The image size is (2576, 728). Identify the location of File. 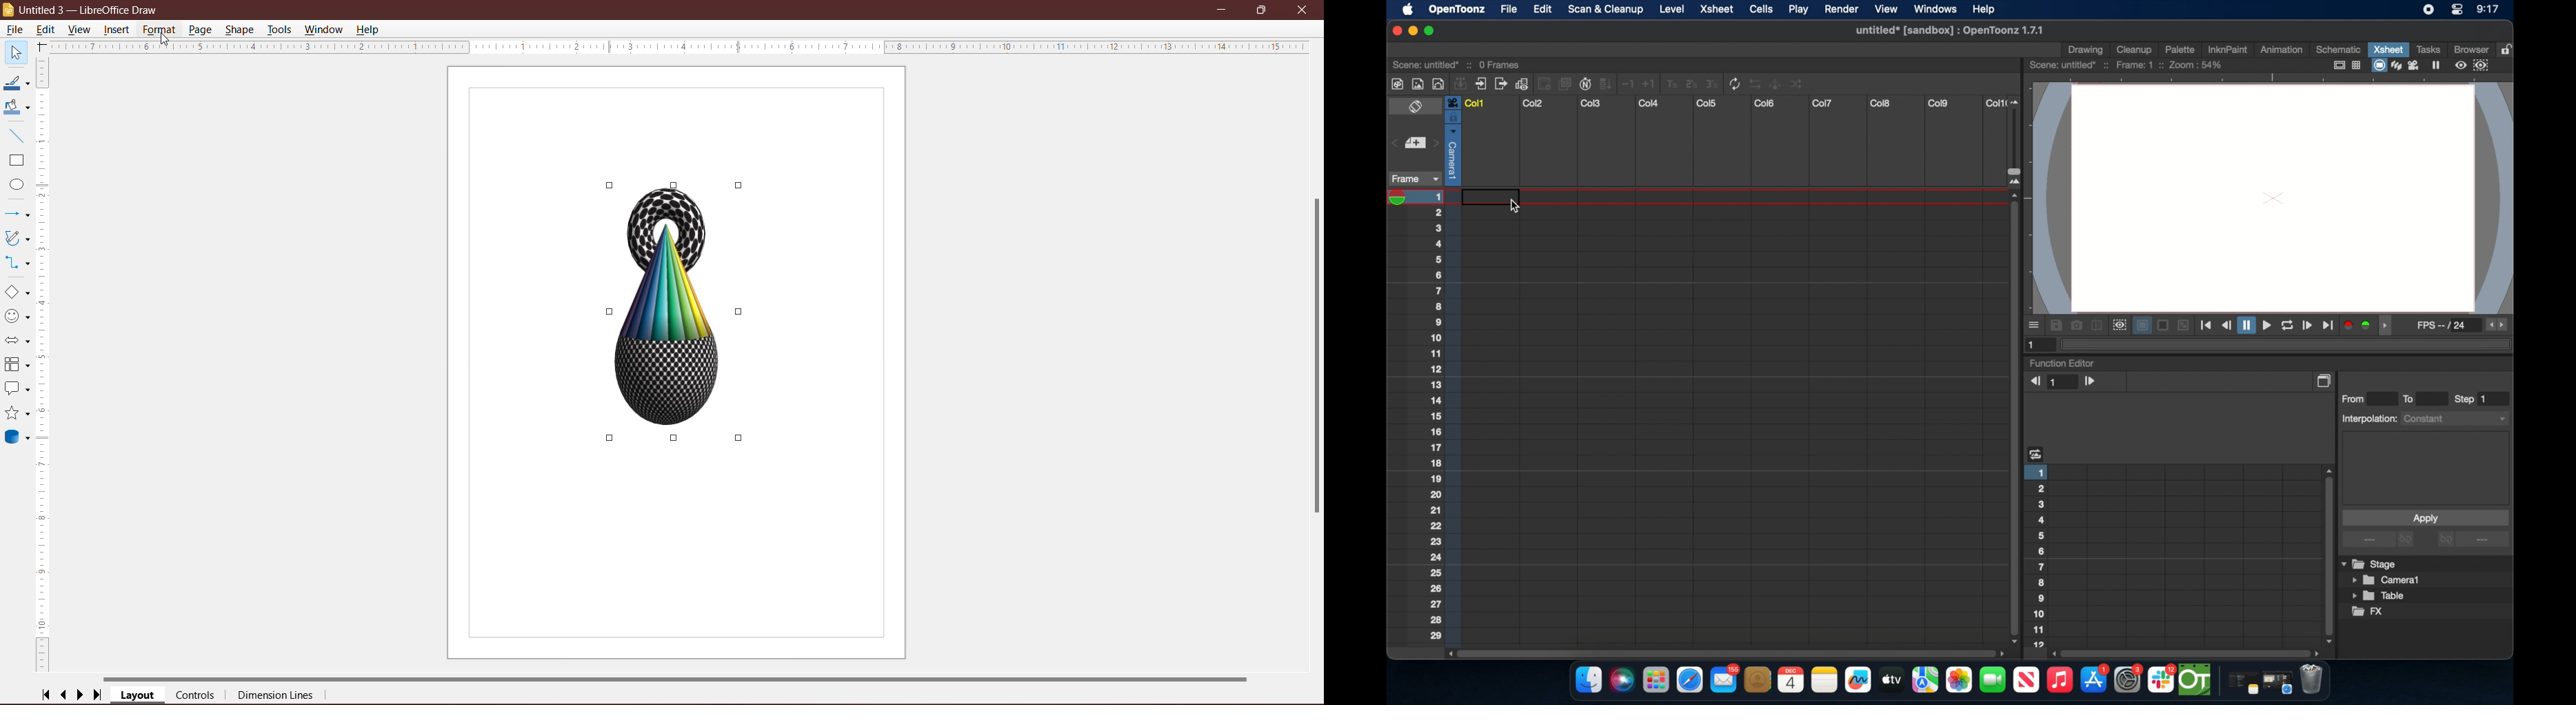
(16, 30).